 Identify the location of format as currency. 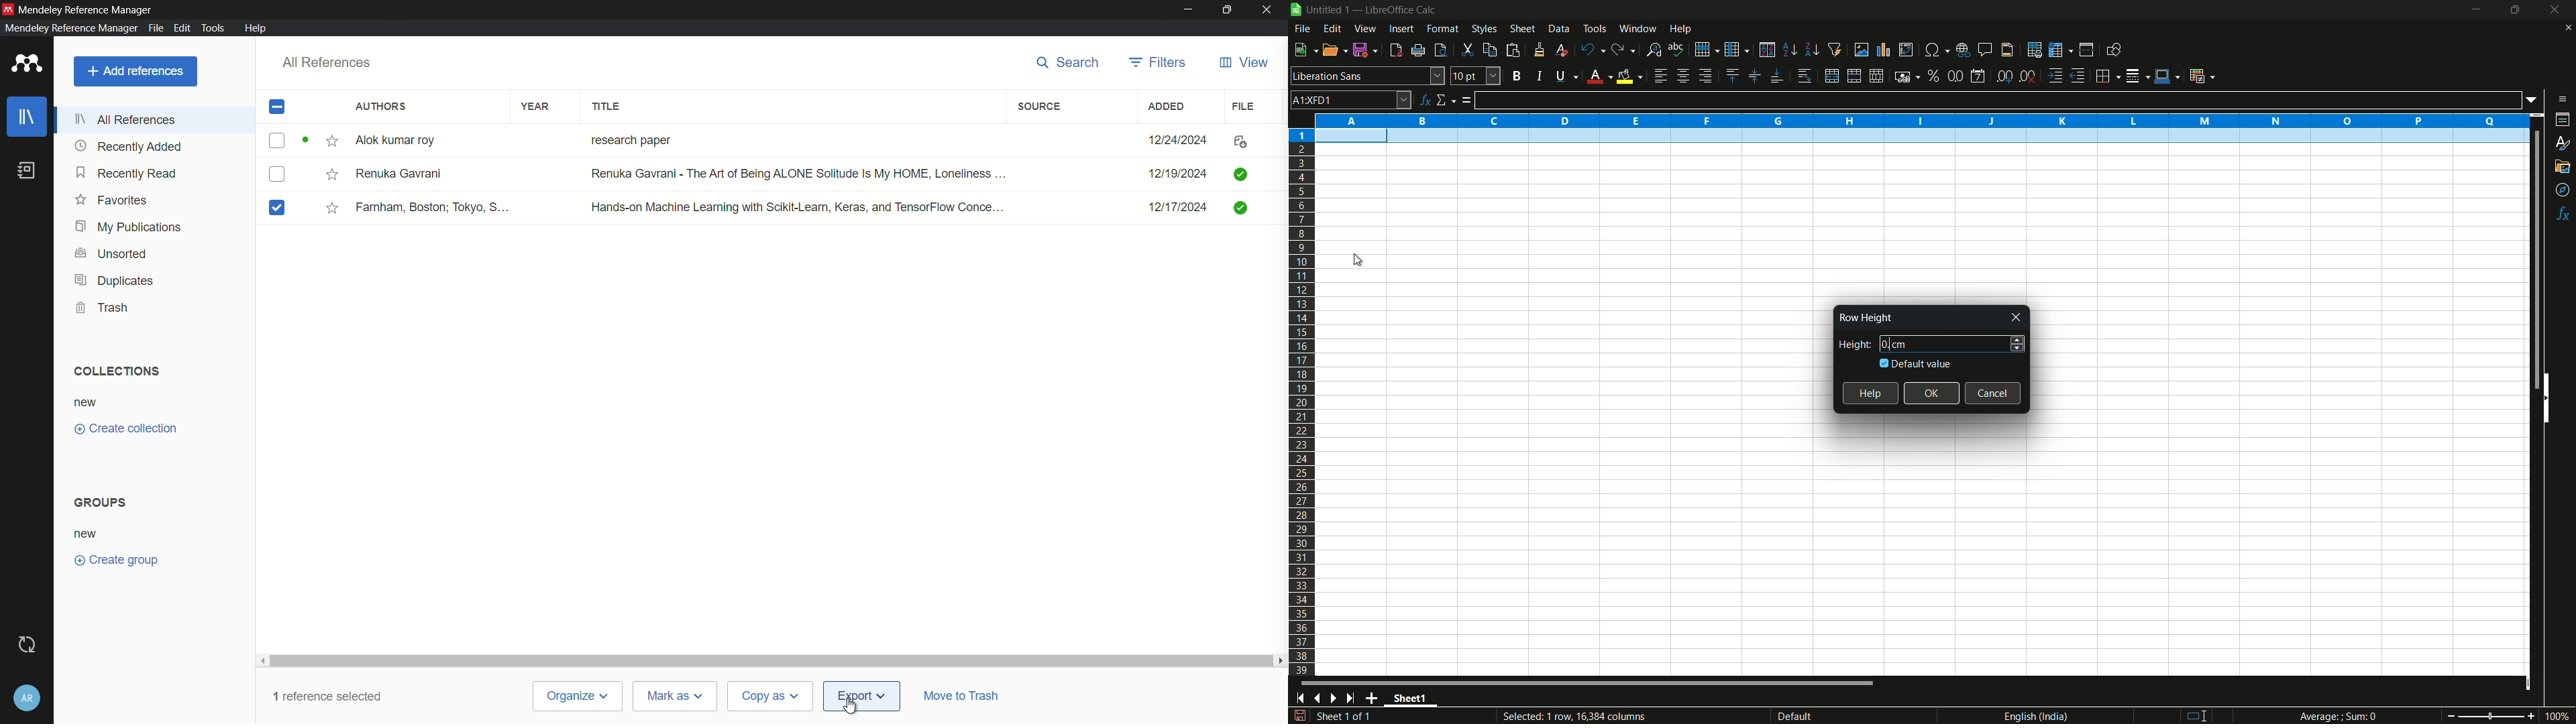
(1907, 76).